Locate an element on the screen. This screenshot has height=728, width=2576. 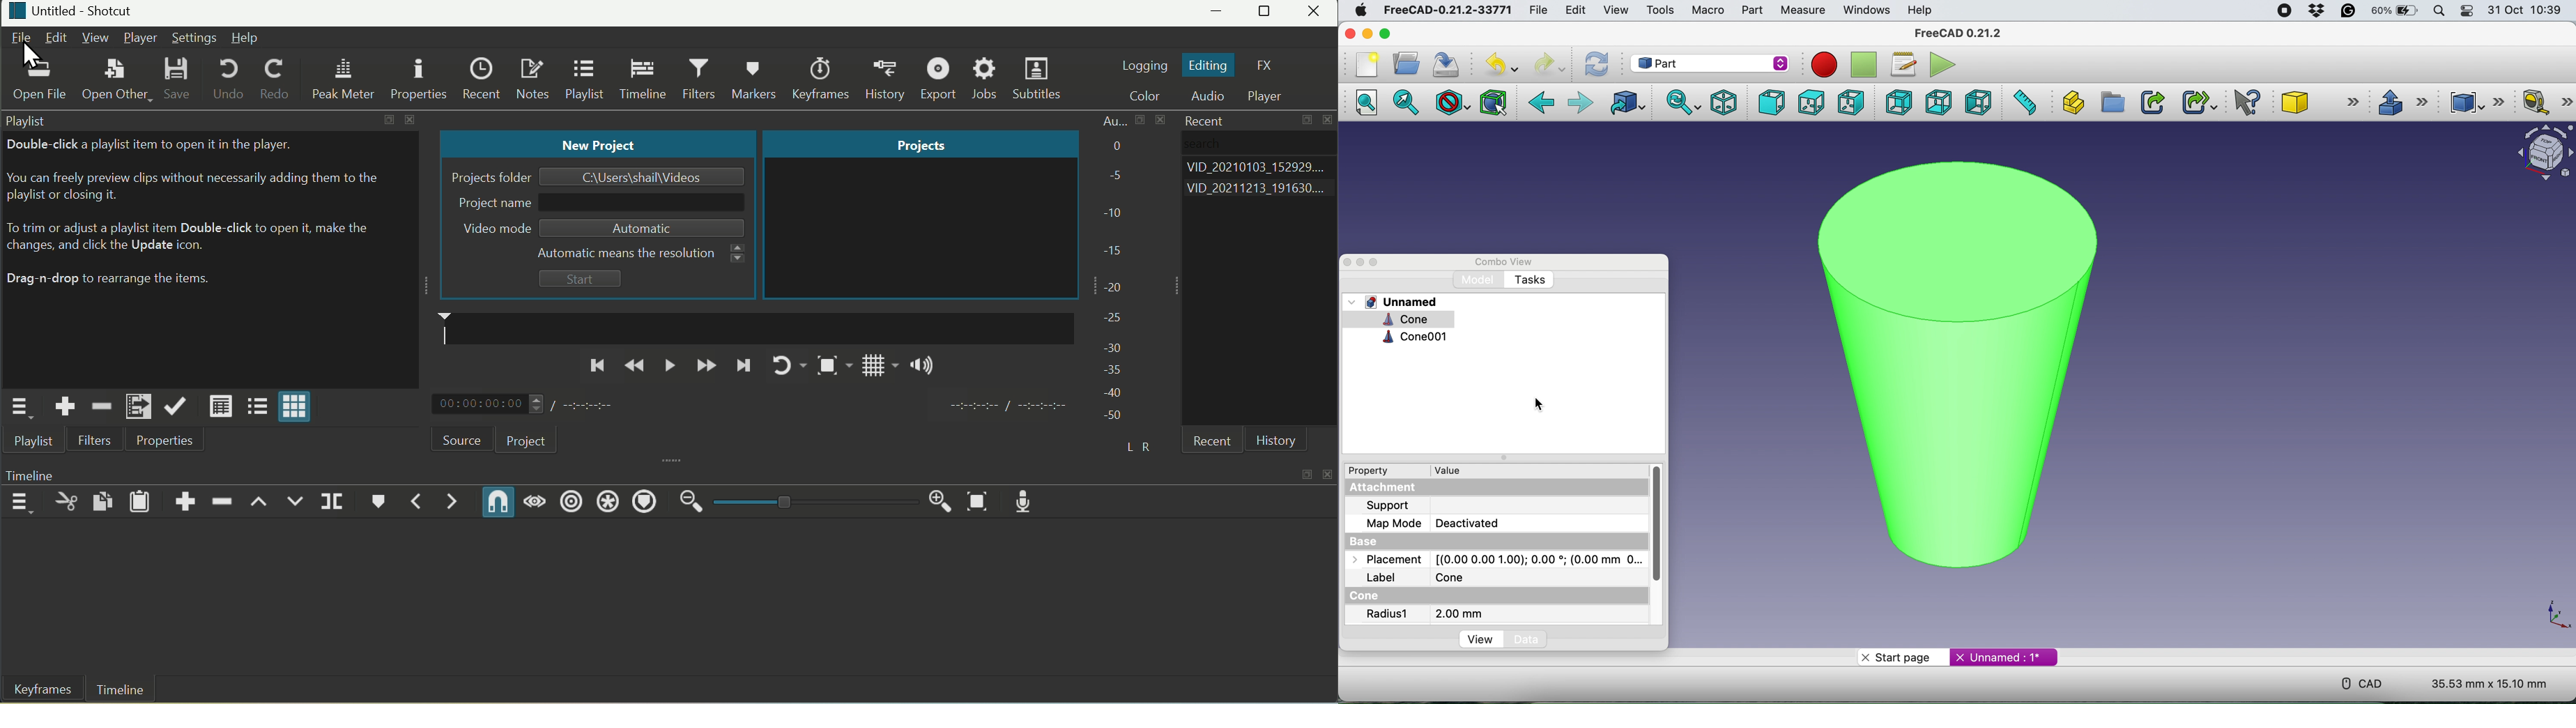
Update is located at coordinates (176, 405).